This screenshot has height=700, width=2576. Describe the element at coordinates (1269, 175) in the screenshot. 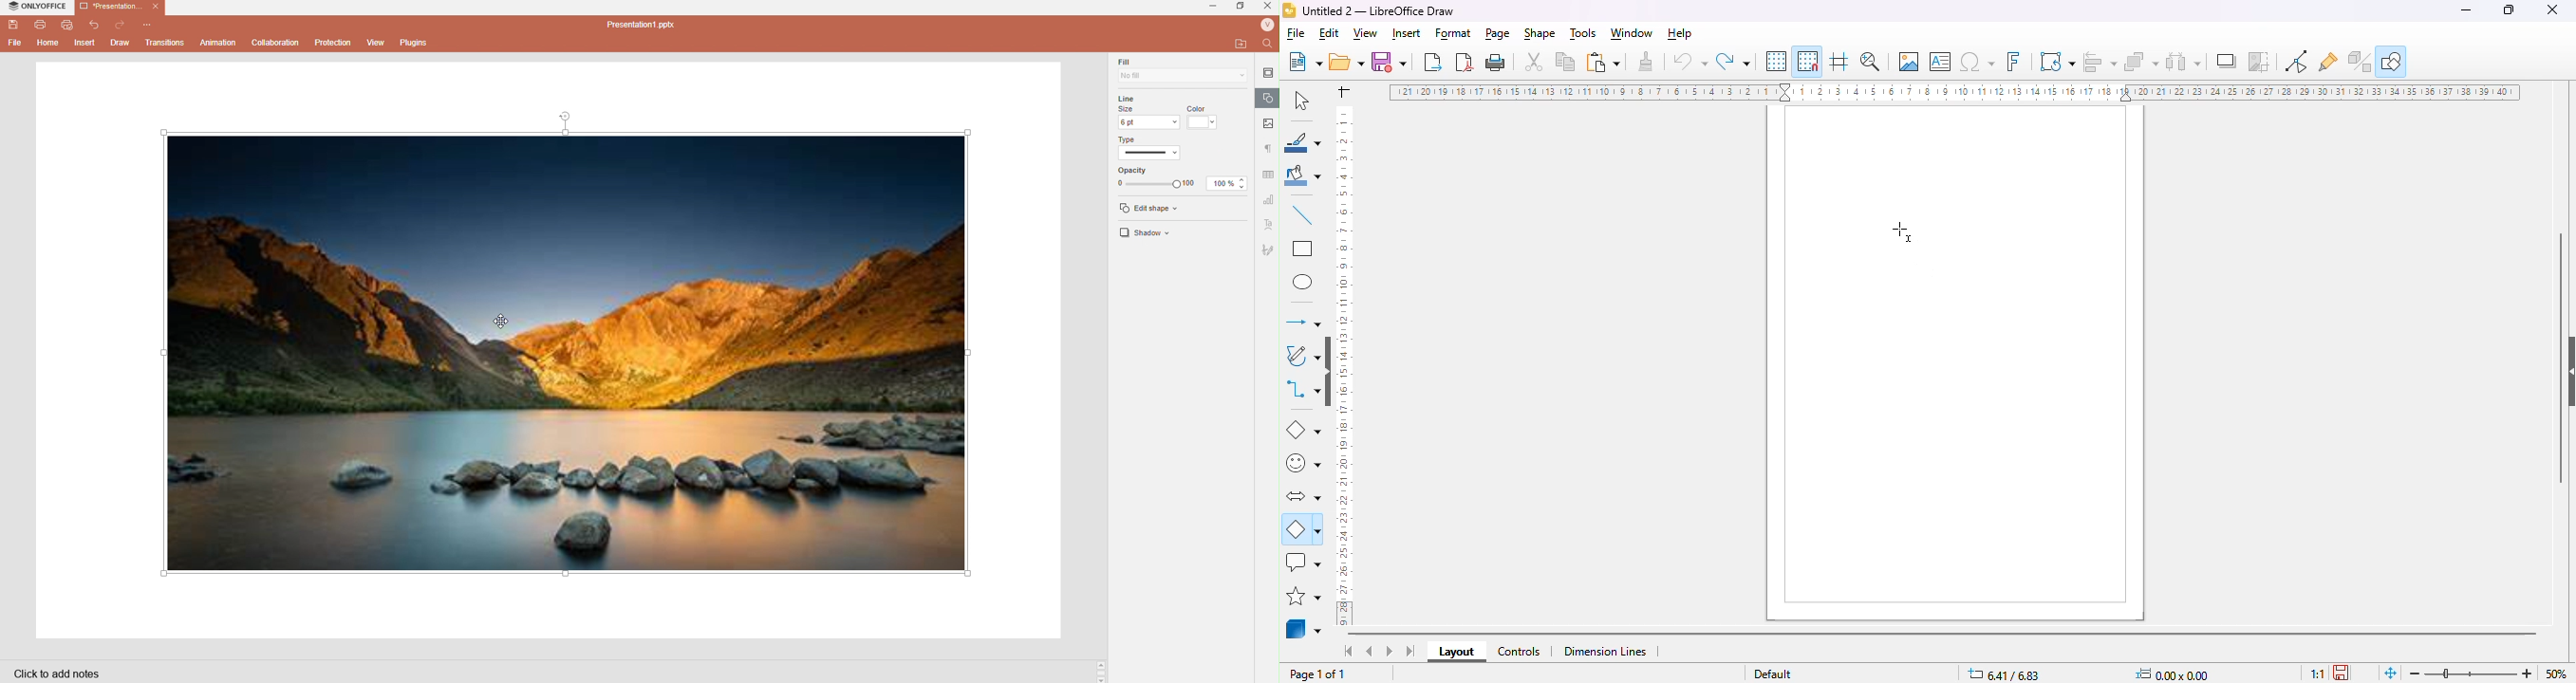

I see `Data settings` at that location.